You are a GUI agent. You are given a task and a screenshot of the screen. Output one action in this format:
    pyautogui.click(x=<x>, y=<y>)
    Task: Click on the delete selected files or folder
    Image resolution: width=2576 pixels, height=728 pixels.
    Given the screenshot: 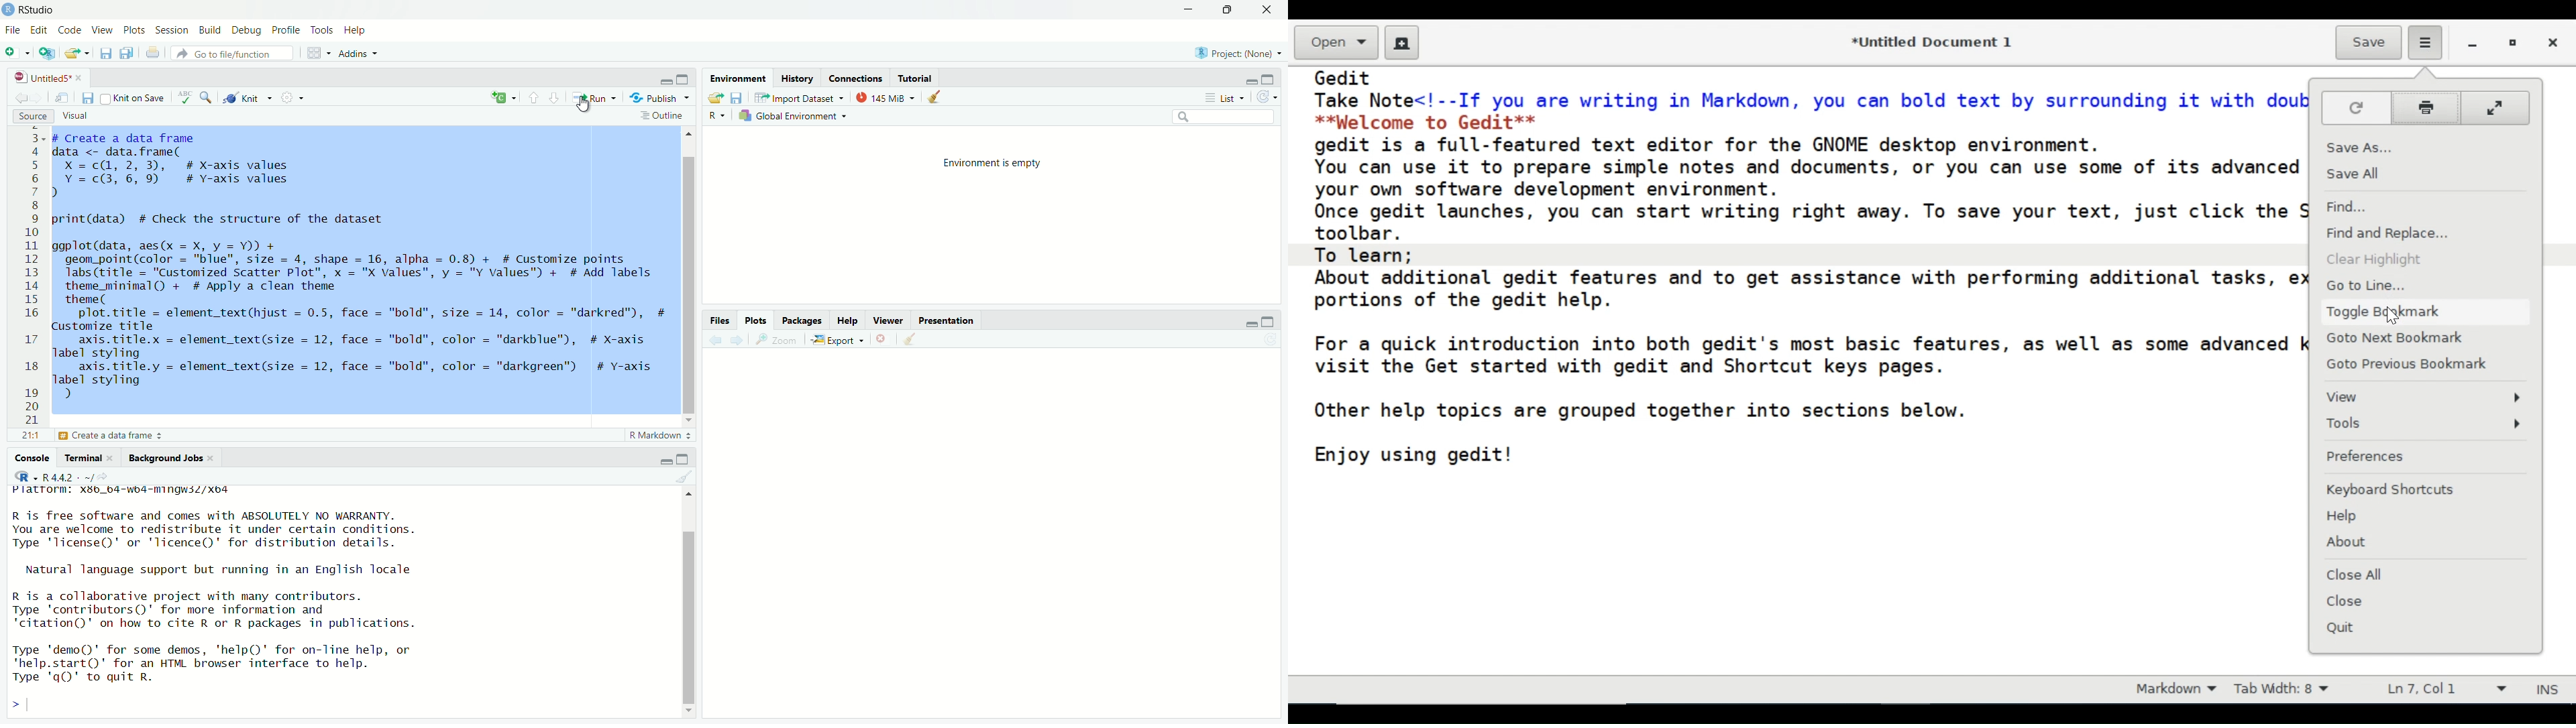 What is the action you would take?
    pyautogui.click(x=882, y=341)
    